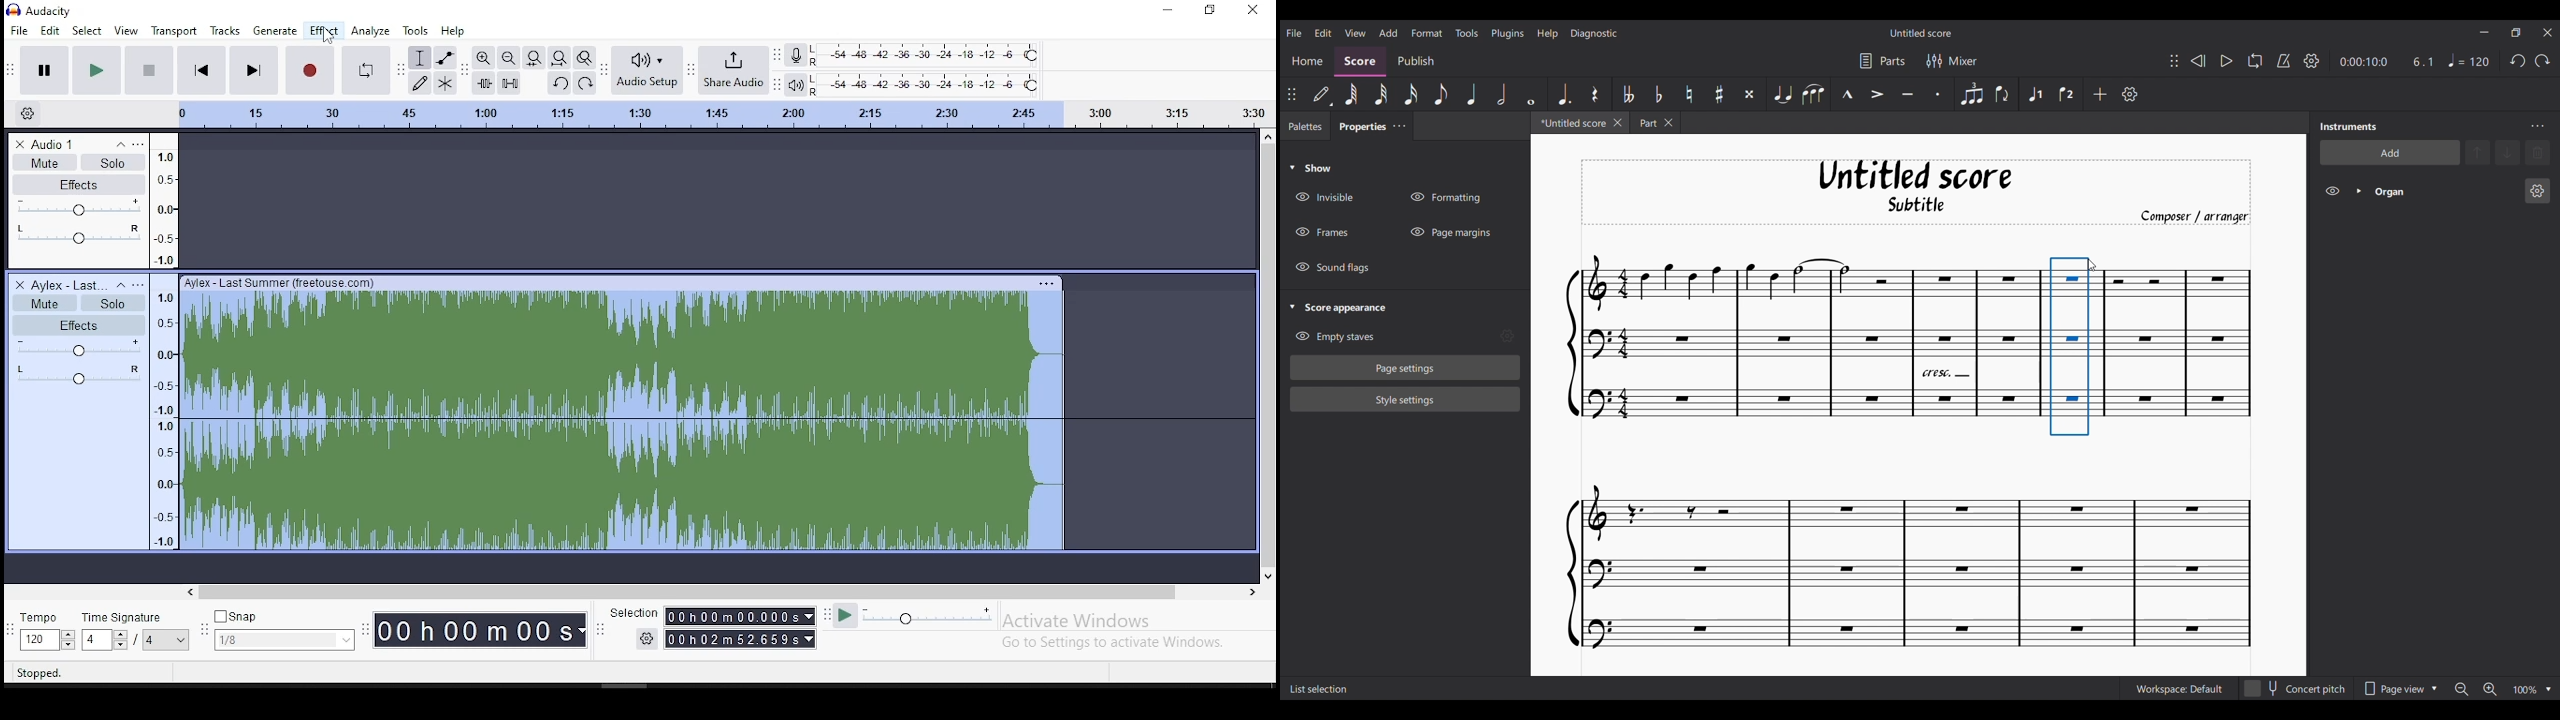 The image size is (2576, 728). I want to click on Show interface in a smaller tab, so click(2516, 33).